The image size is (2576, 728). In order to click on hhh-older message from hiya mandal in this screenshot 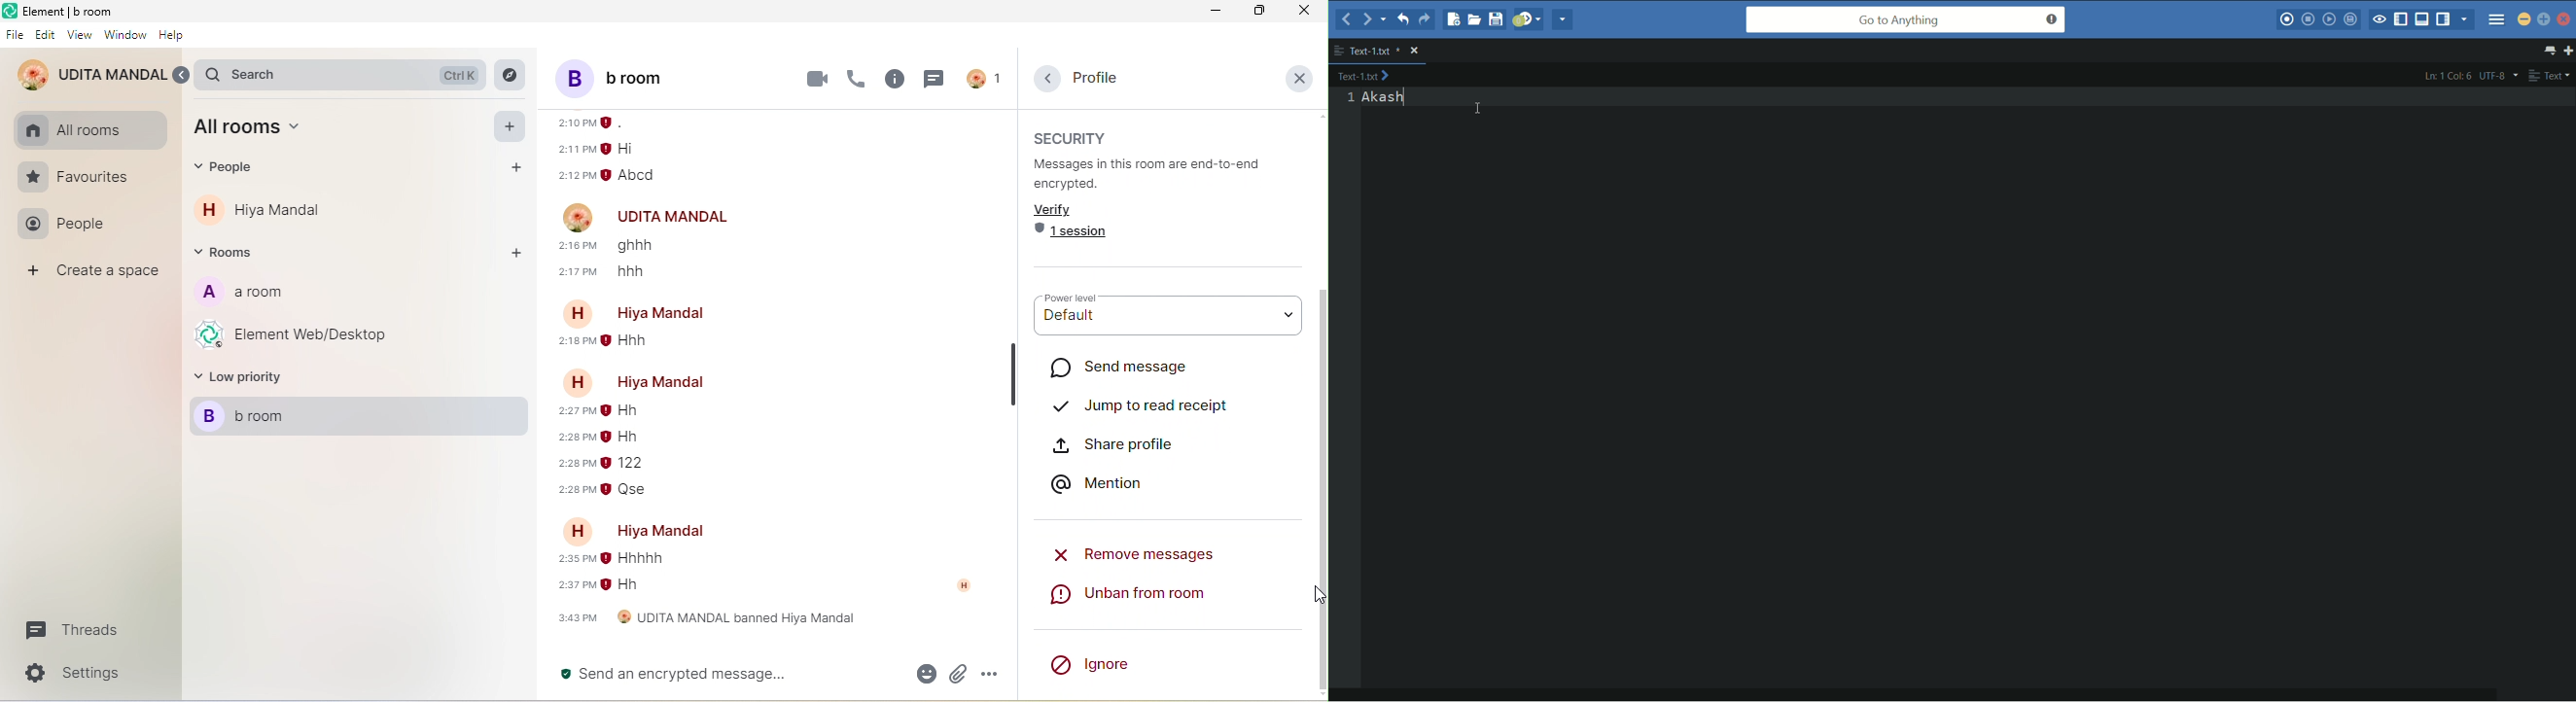, I will do `click(634, 344)`.